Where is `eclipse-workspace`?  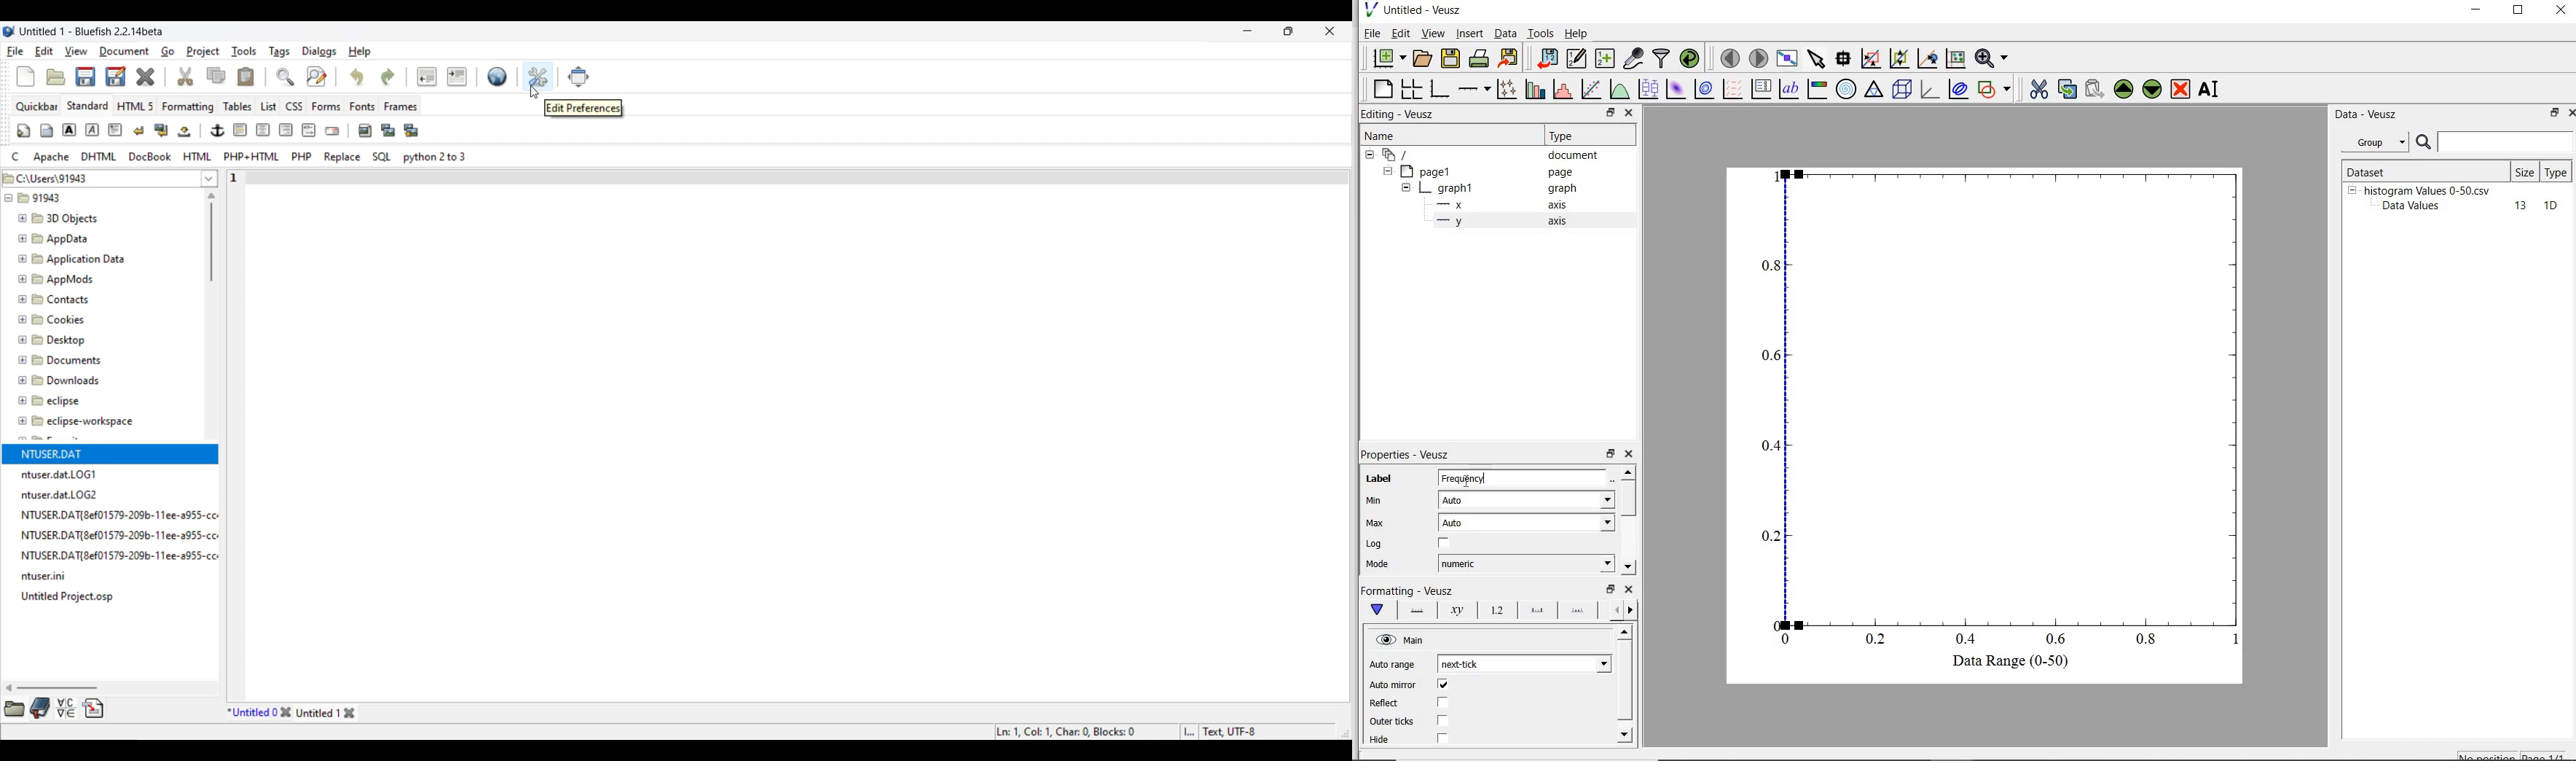 eclipse-workspace is located at coordinates (77, 424).